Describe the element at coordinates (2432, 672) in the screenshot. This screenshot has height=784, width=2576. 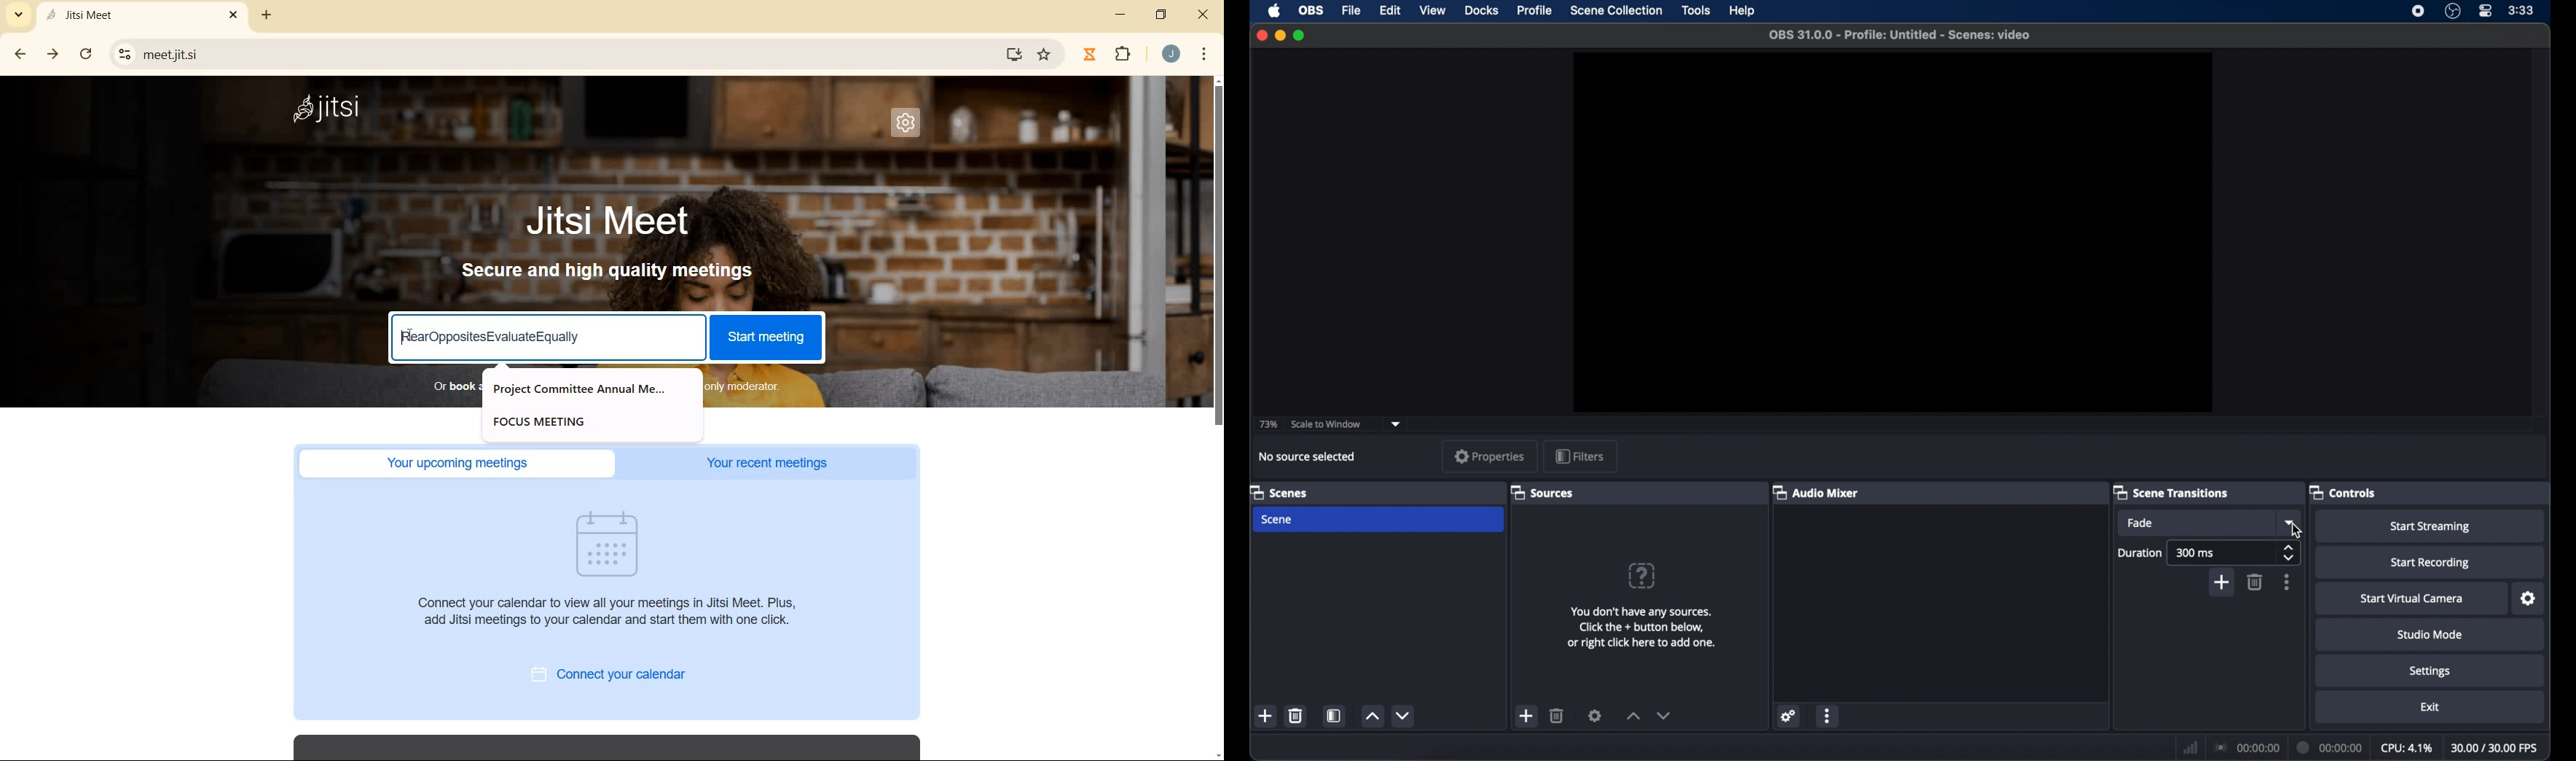
I see `settings` at that location.